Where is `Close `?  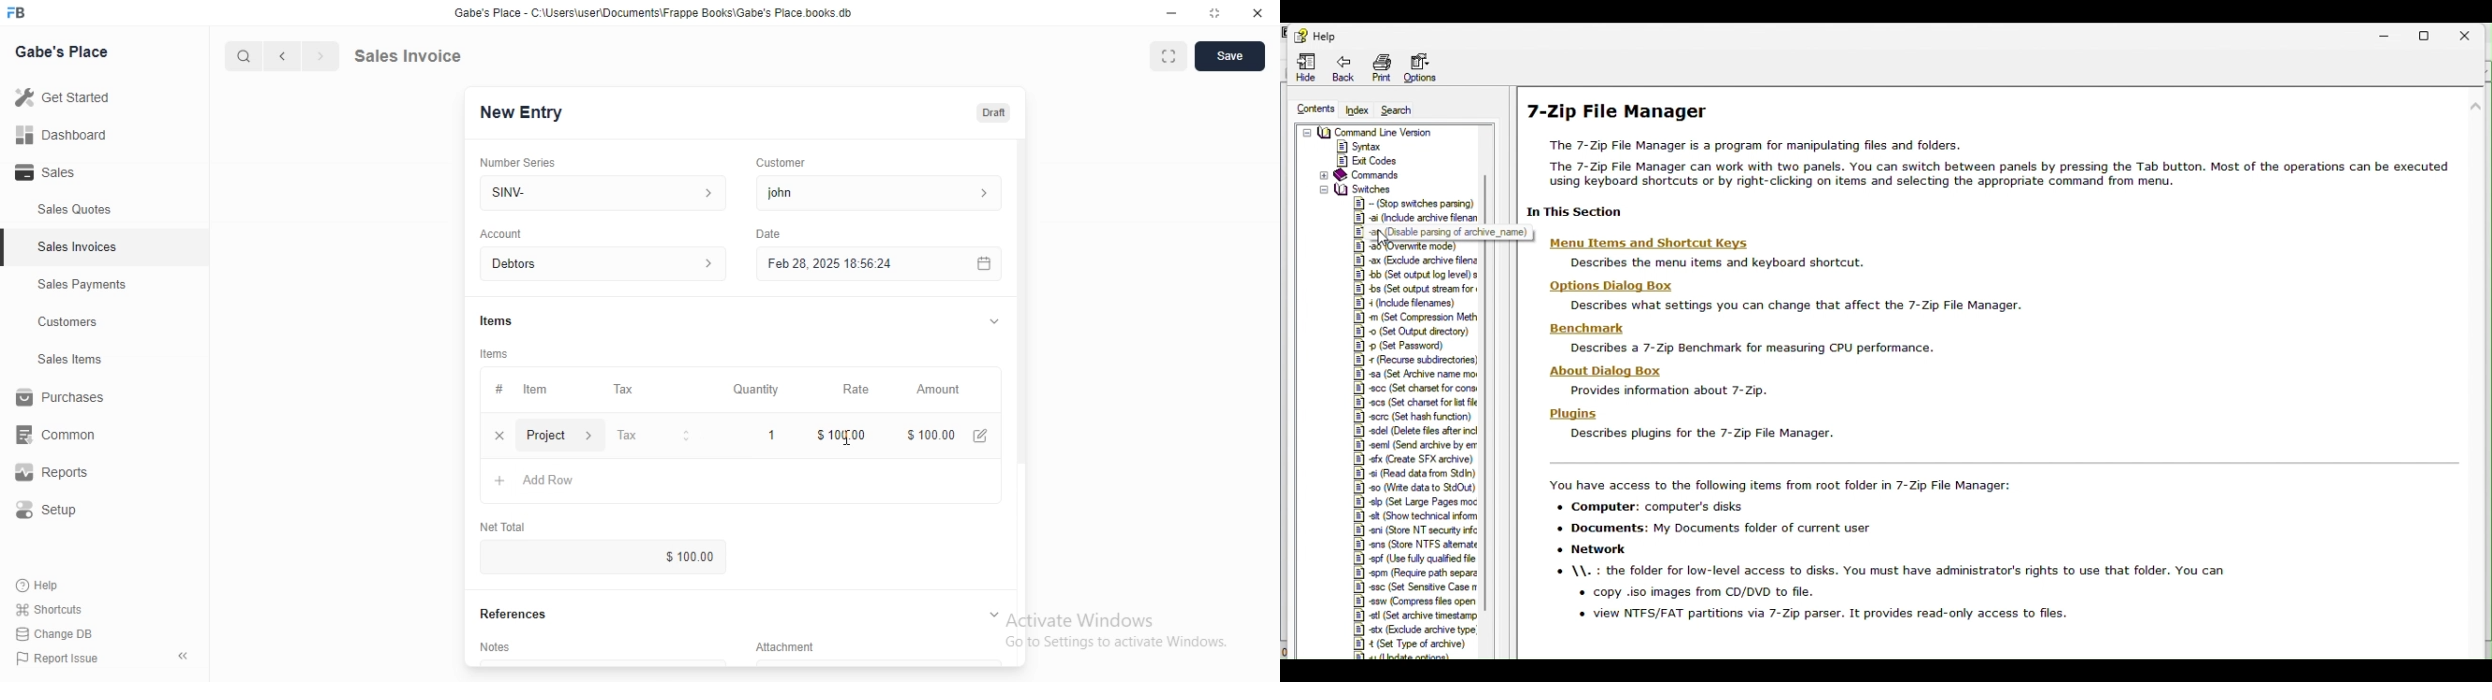
Close  is located at coordinates (2473, 34).